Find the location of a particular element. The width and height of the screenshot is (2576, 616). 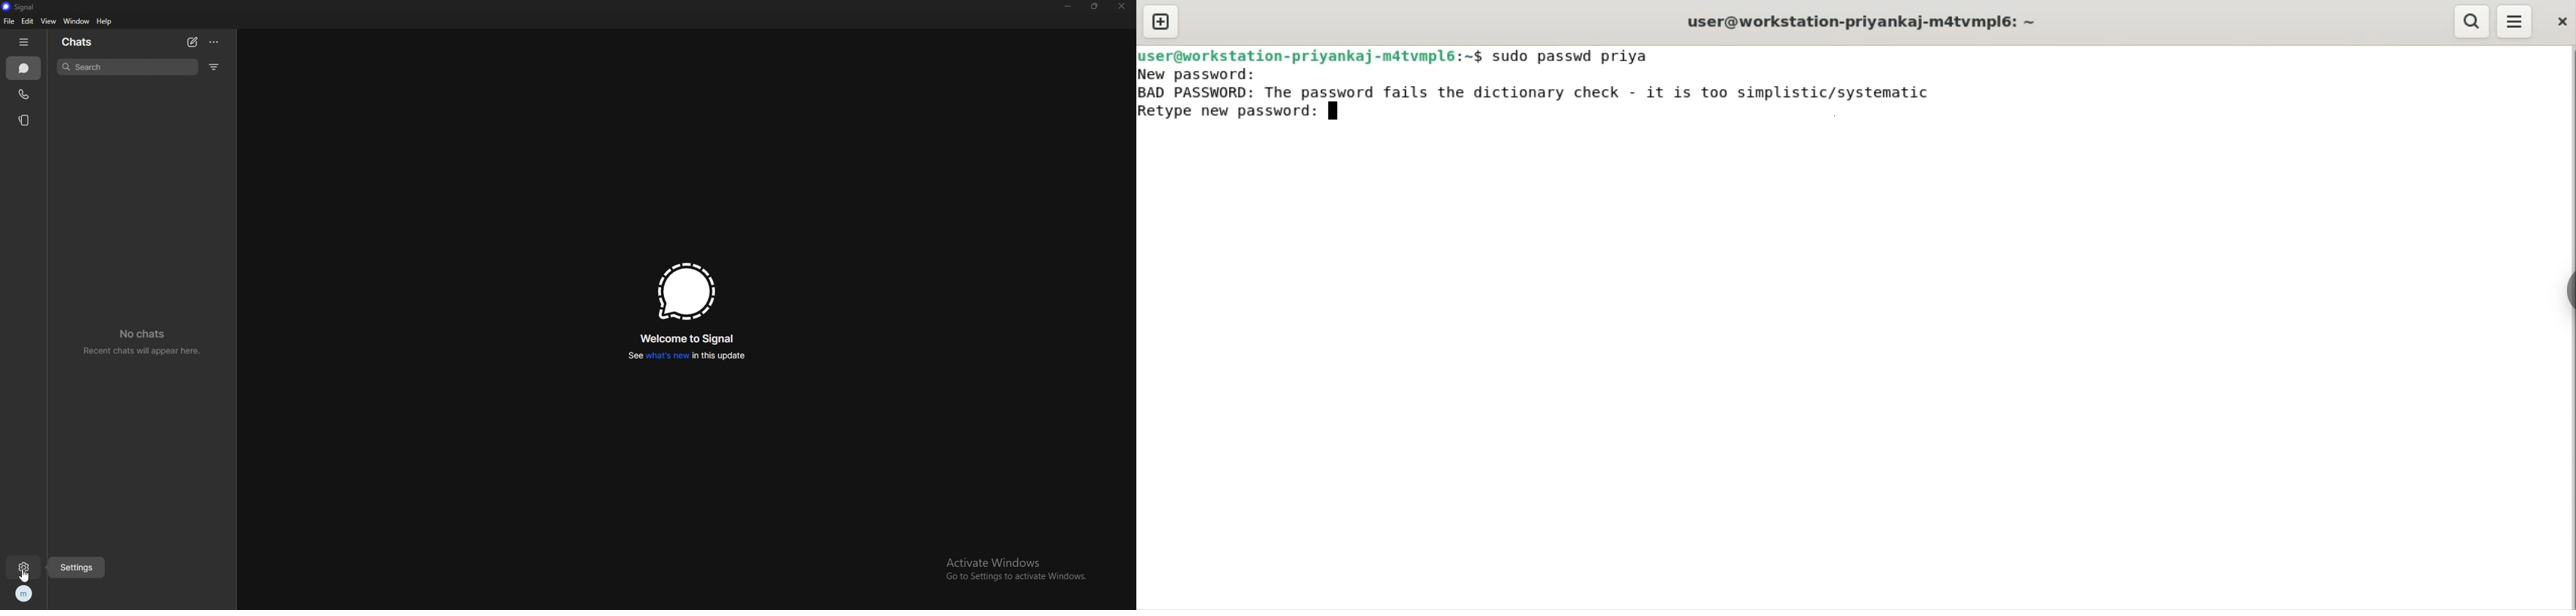

search is located at coordinates (127, 67).